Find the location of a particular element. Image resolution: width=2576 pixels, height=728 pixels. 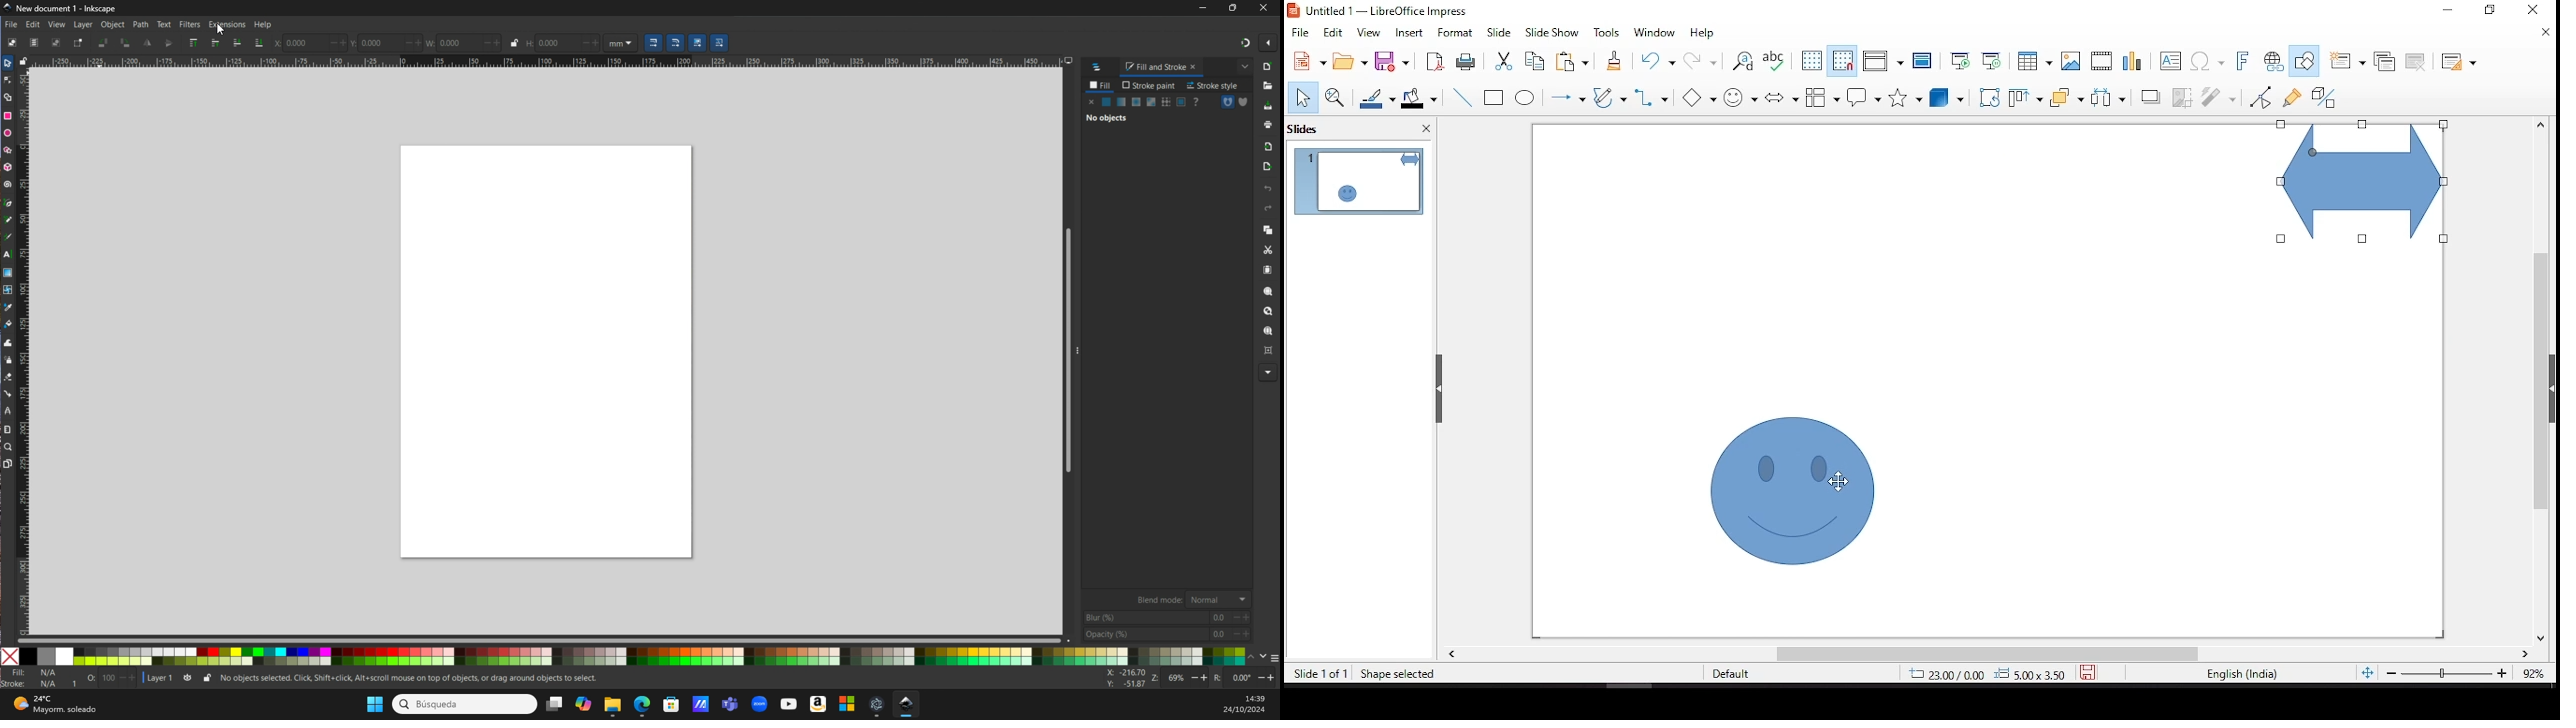

File info is located at coordinates (301, 679).